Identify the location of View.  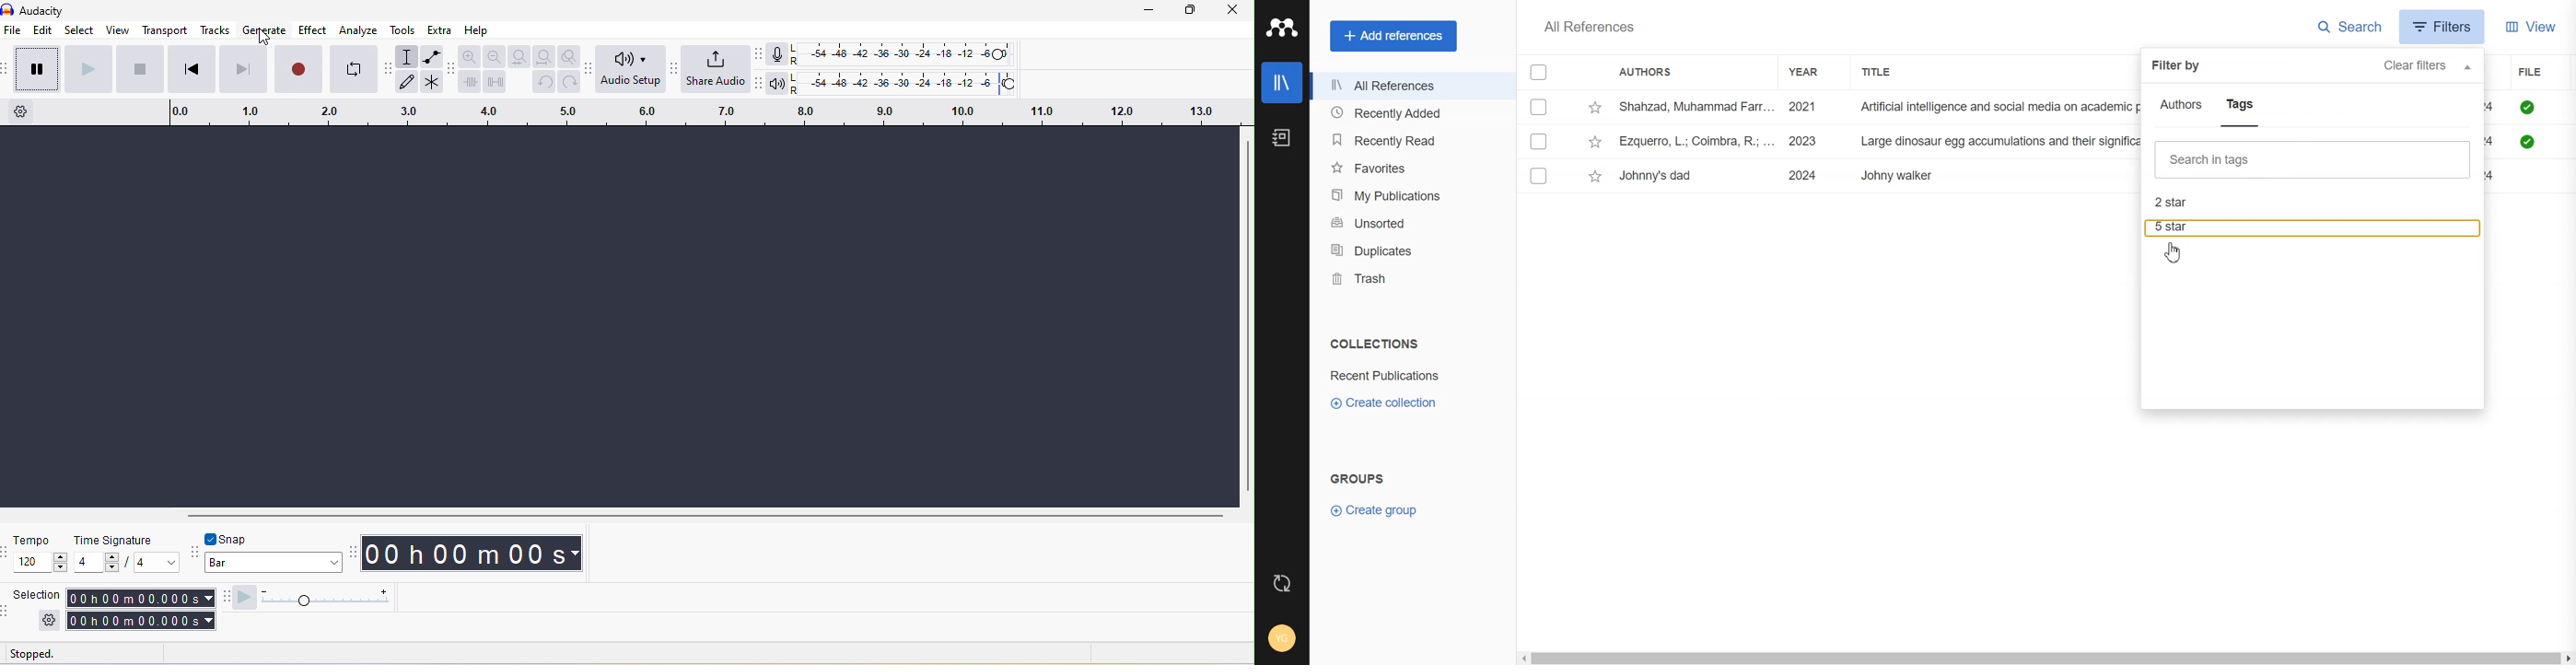
(2531, 25).